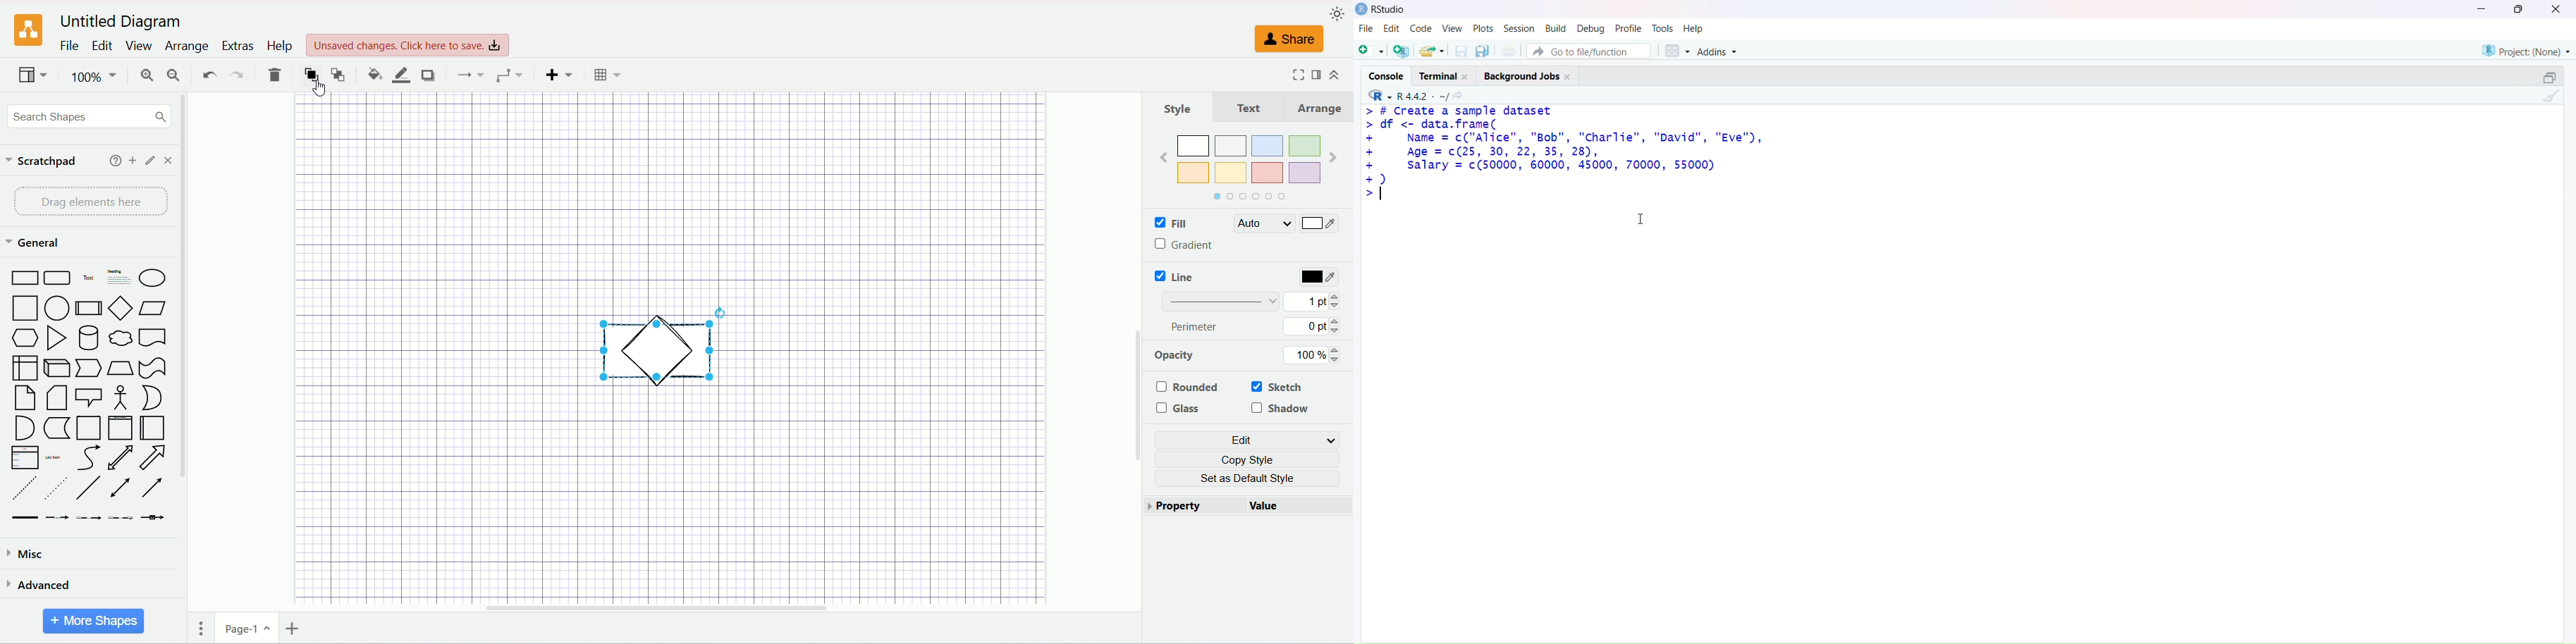  Describe the element at coordinates (22, 518) in the screenshot. I see `link` at that location.